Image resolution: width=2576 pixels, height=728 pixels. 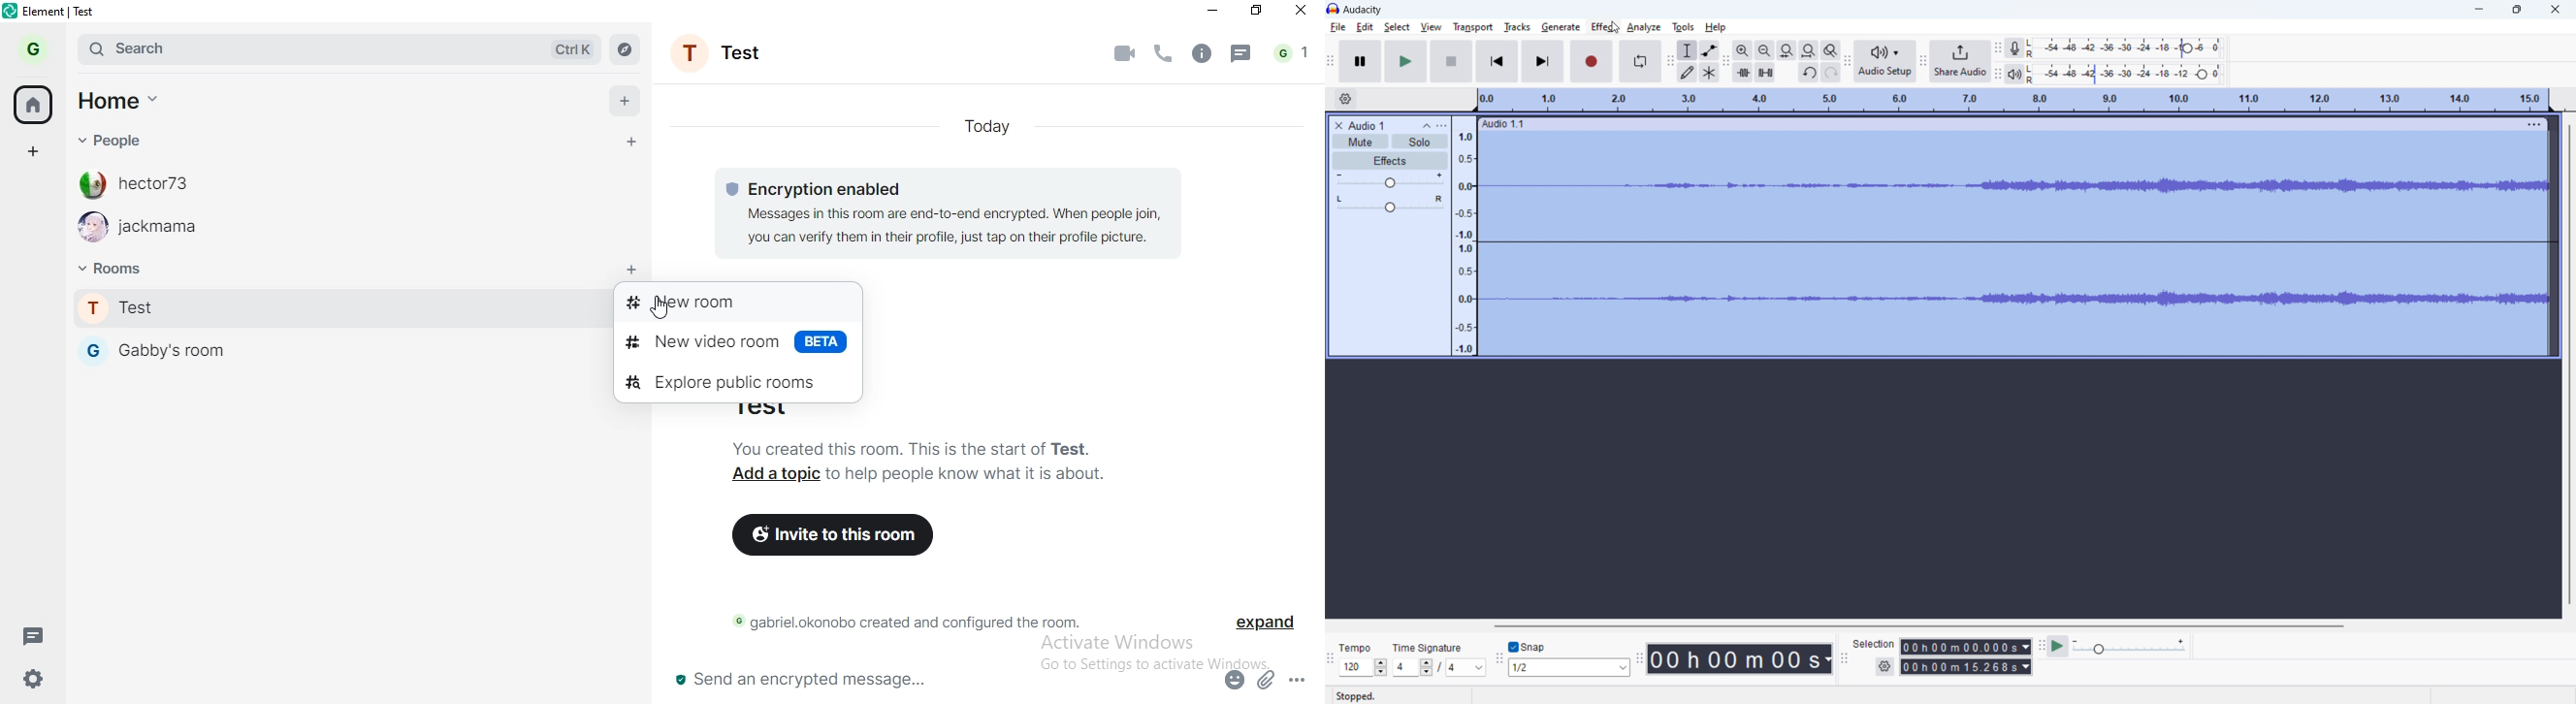 I want to click on message, so click(x=1241, y=53).